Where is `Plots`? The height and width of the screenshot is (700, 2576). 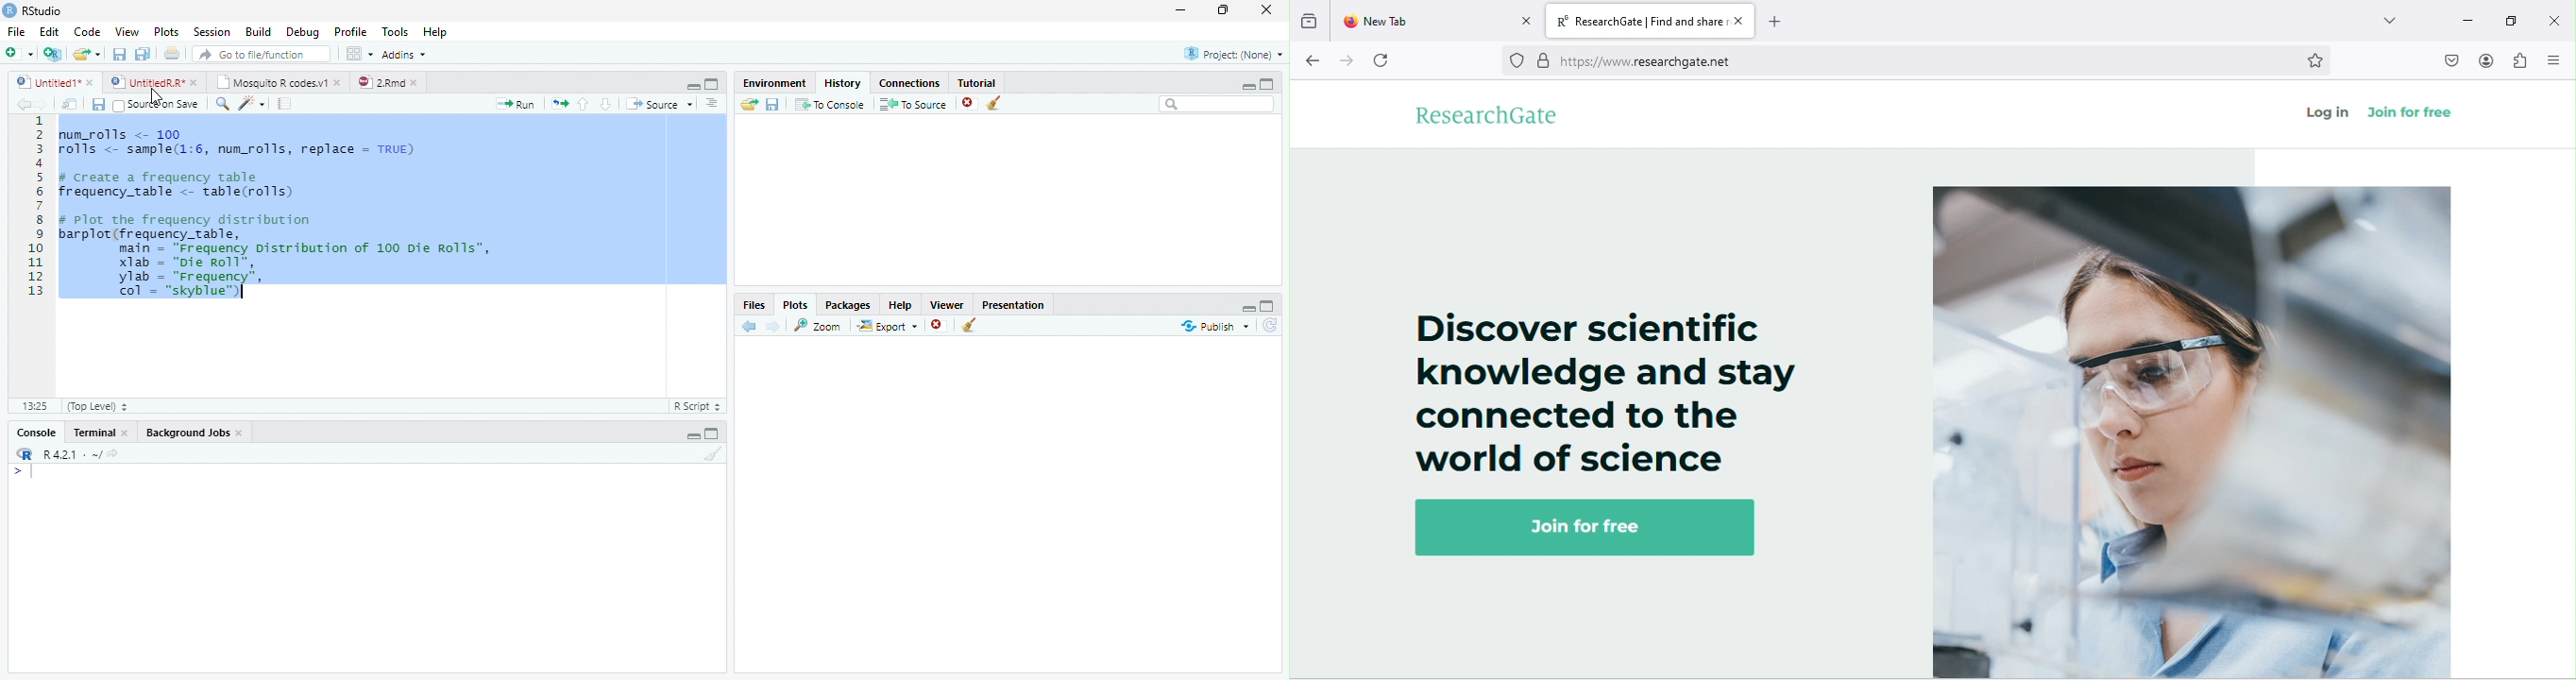
Plots is located at coordinates (796, 303).